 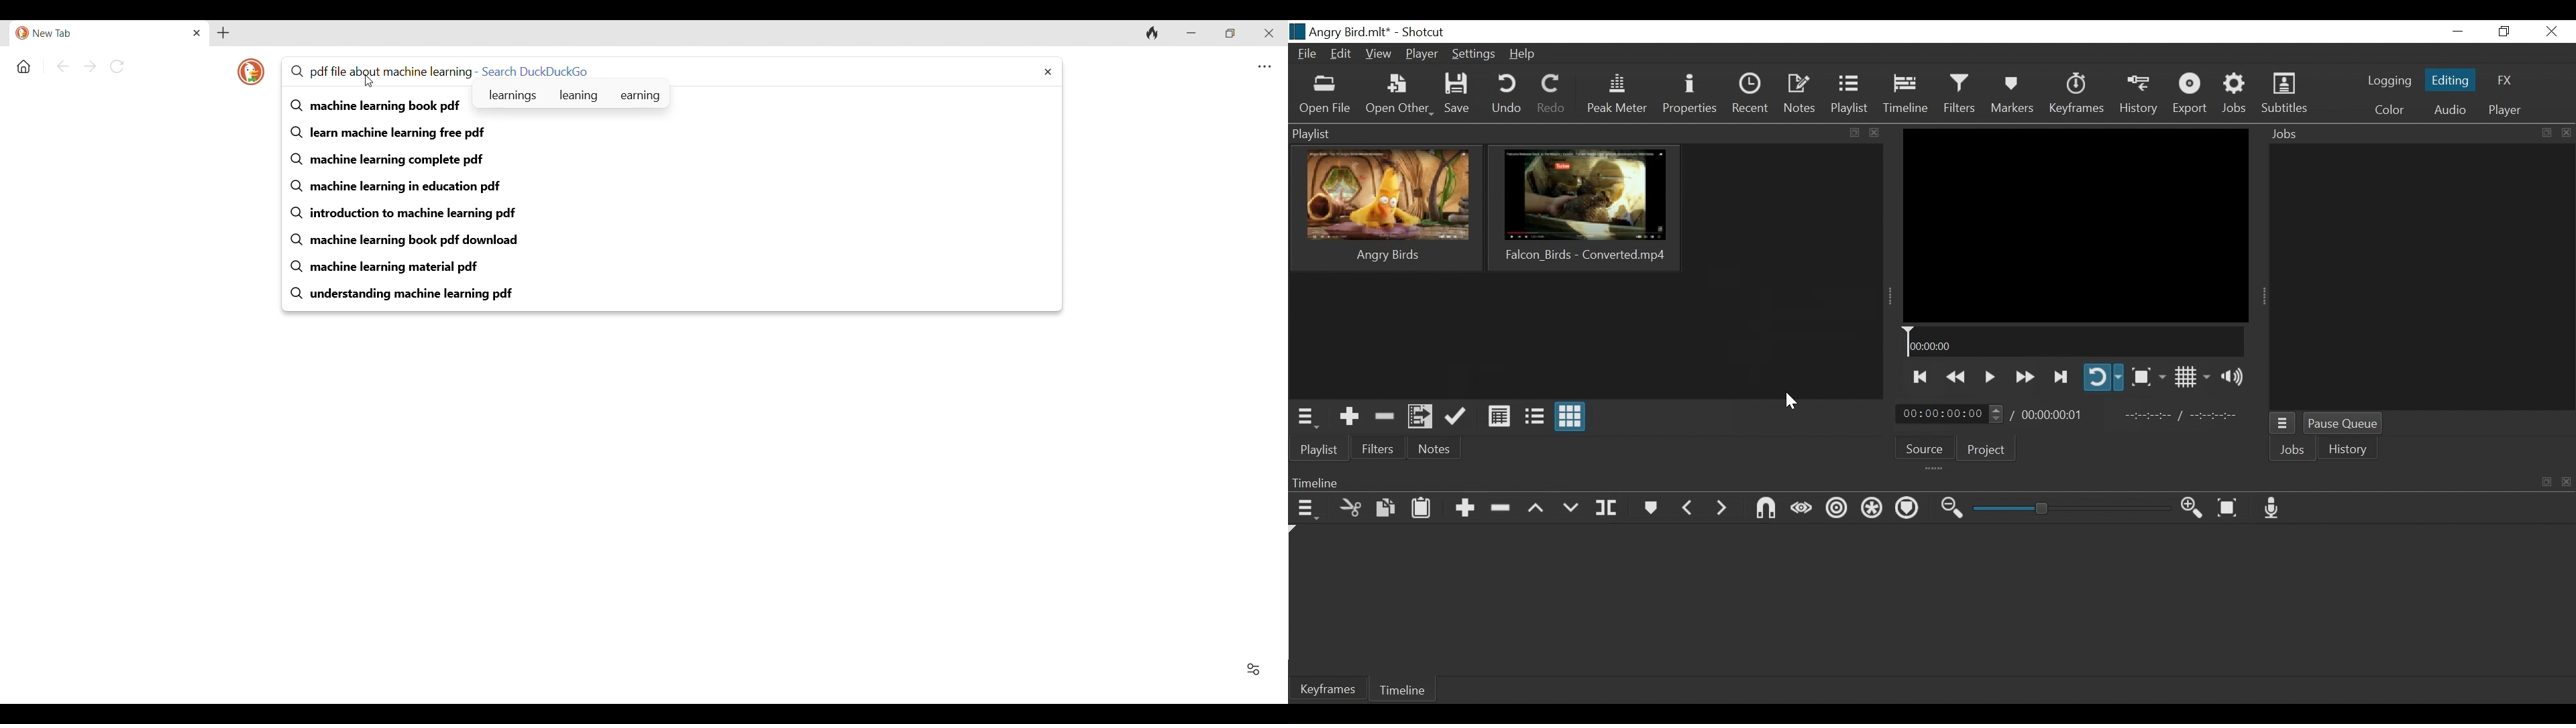 What do you see at coordinates (1424, 32) in the screenshot?
I see `Shotcut` at bounding box center [1424, 32].